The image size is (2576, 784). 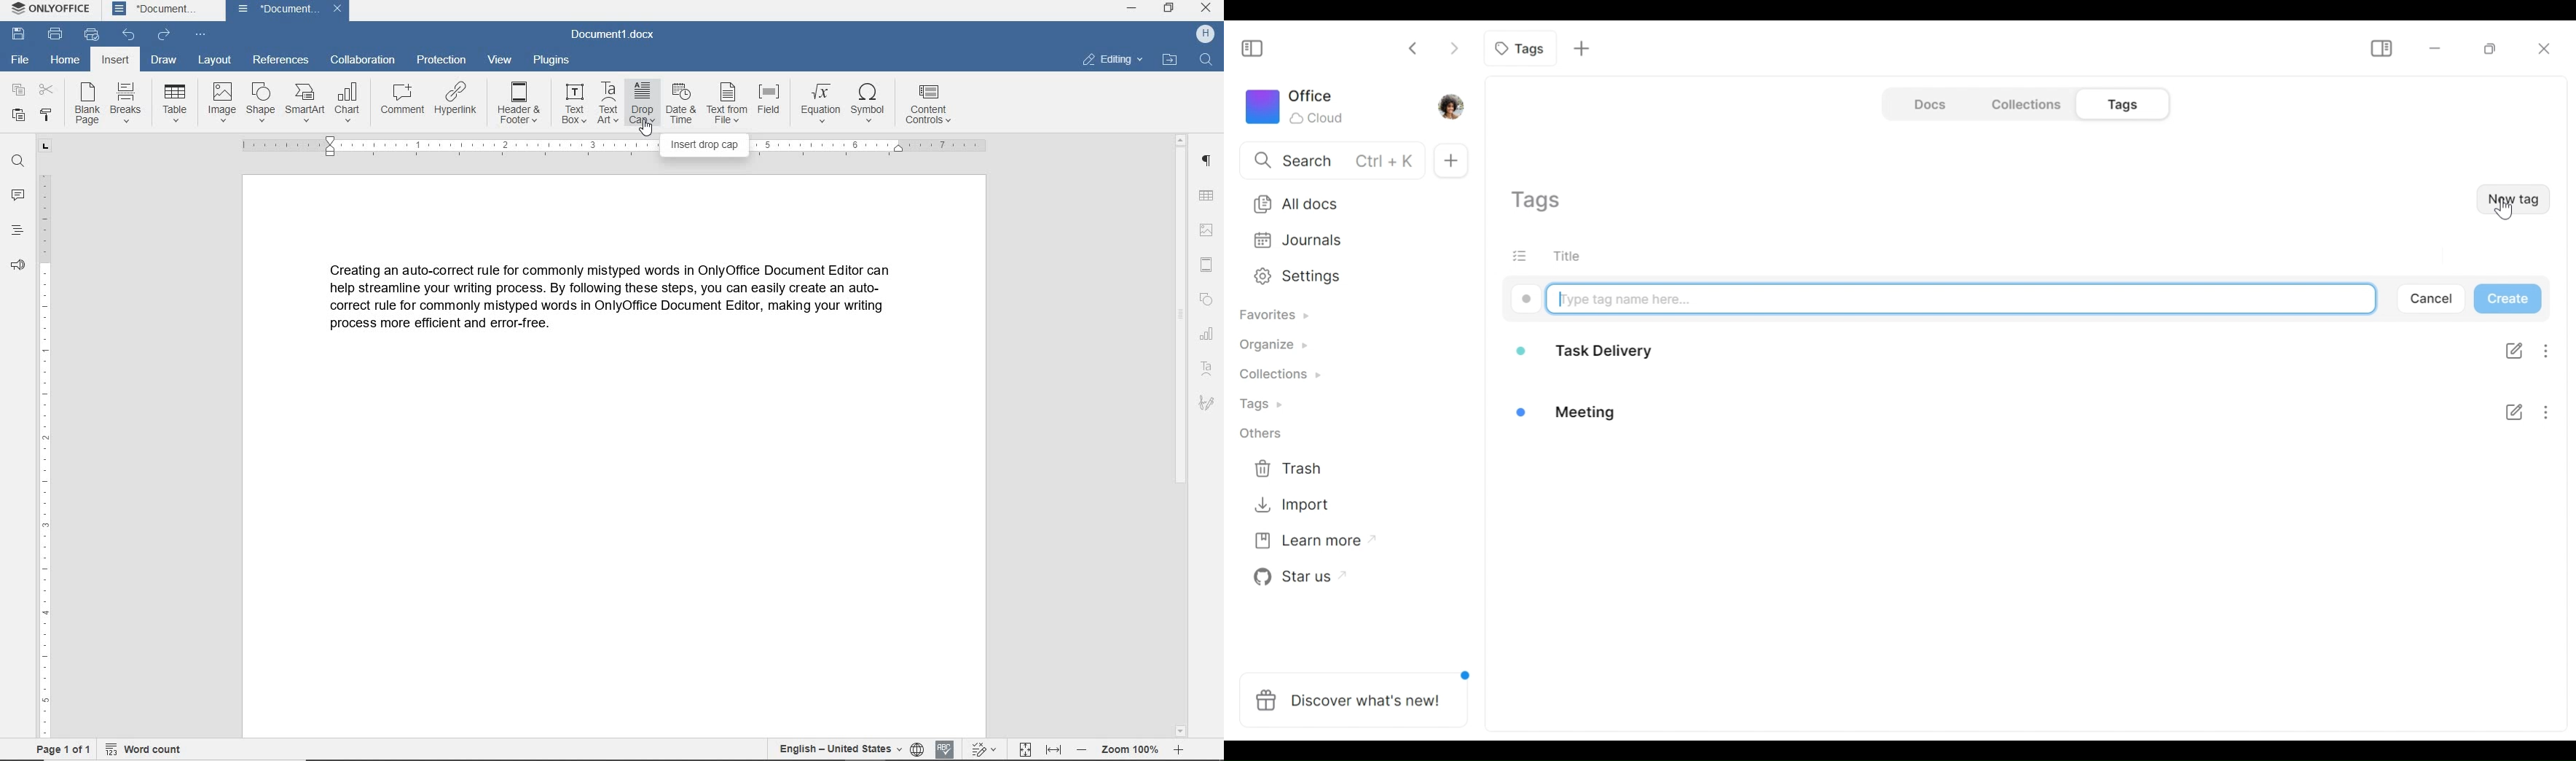 I want to click on plugins, so click(x=553, y=61).